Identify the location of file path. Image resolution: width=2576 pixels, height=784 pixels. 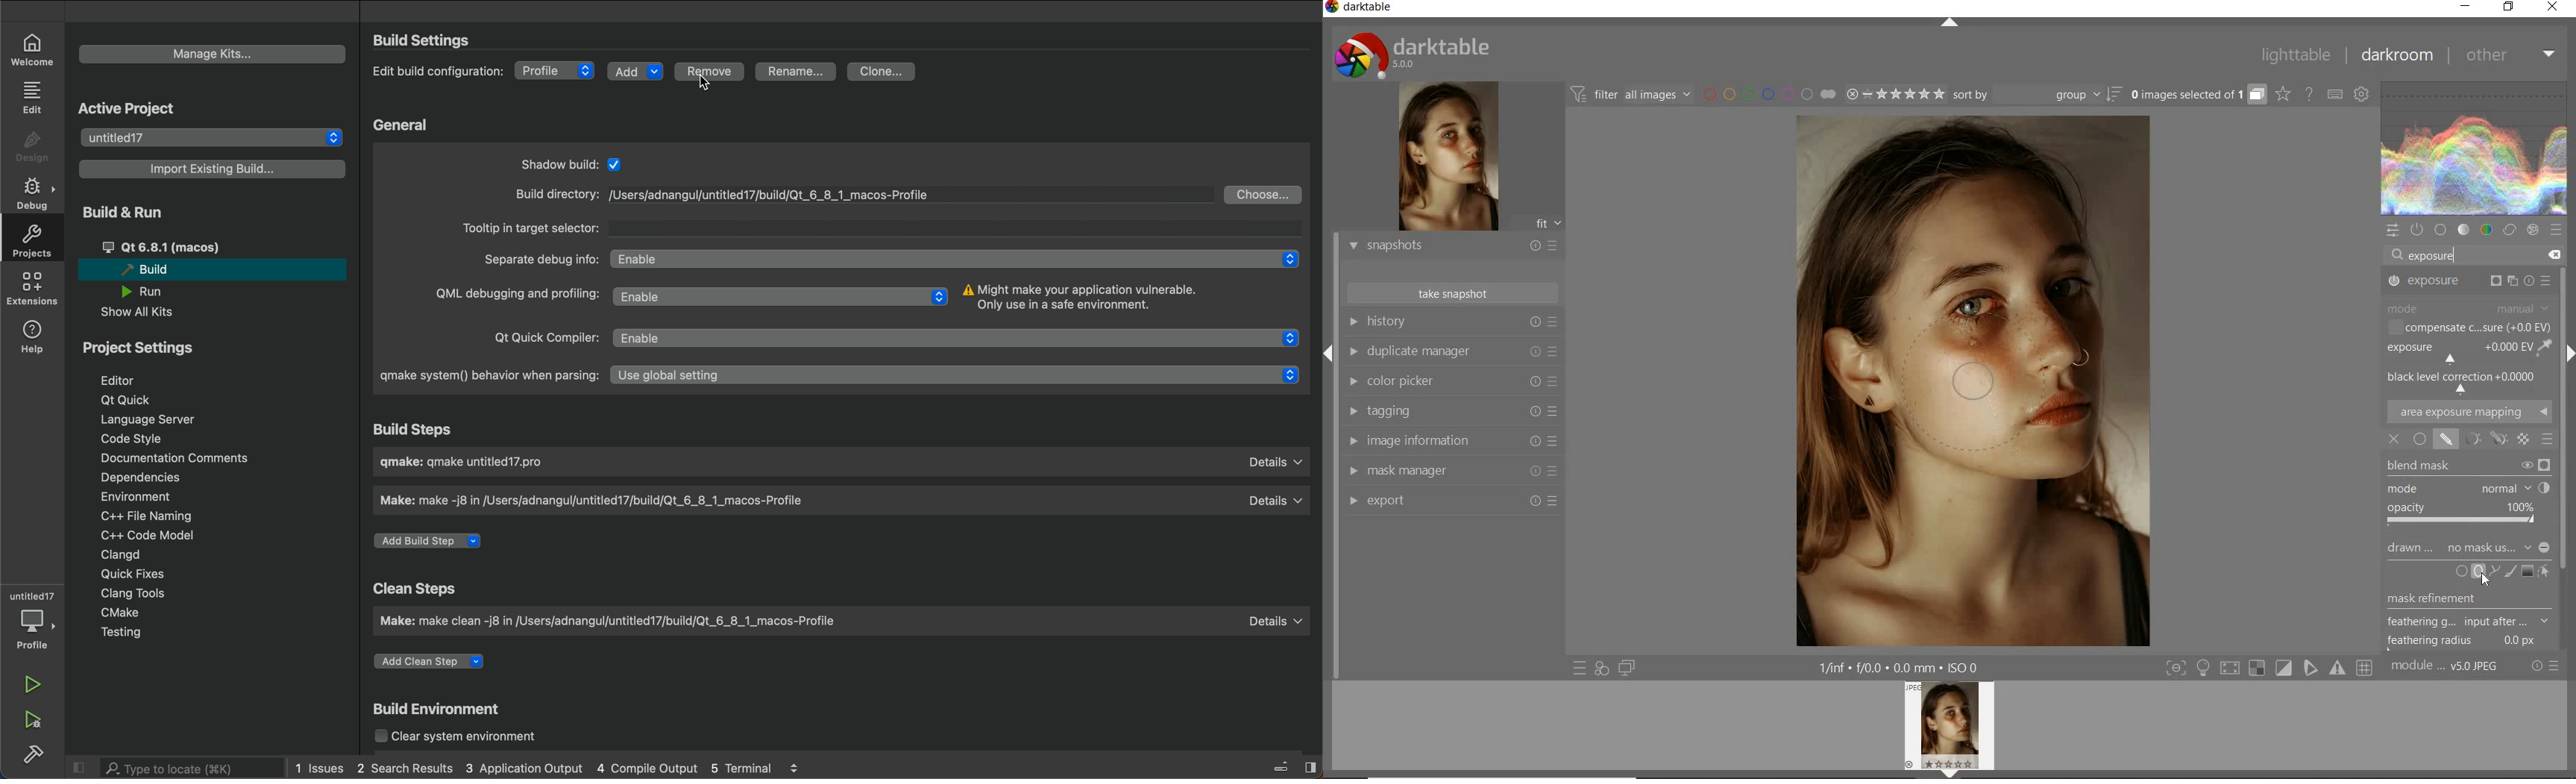
(767, 195).